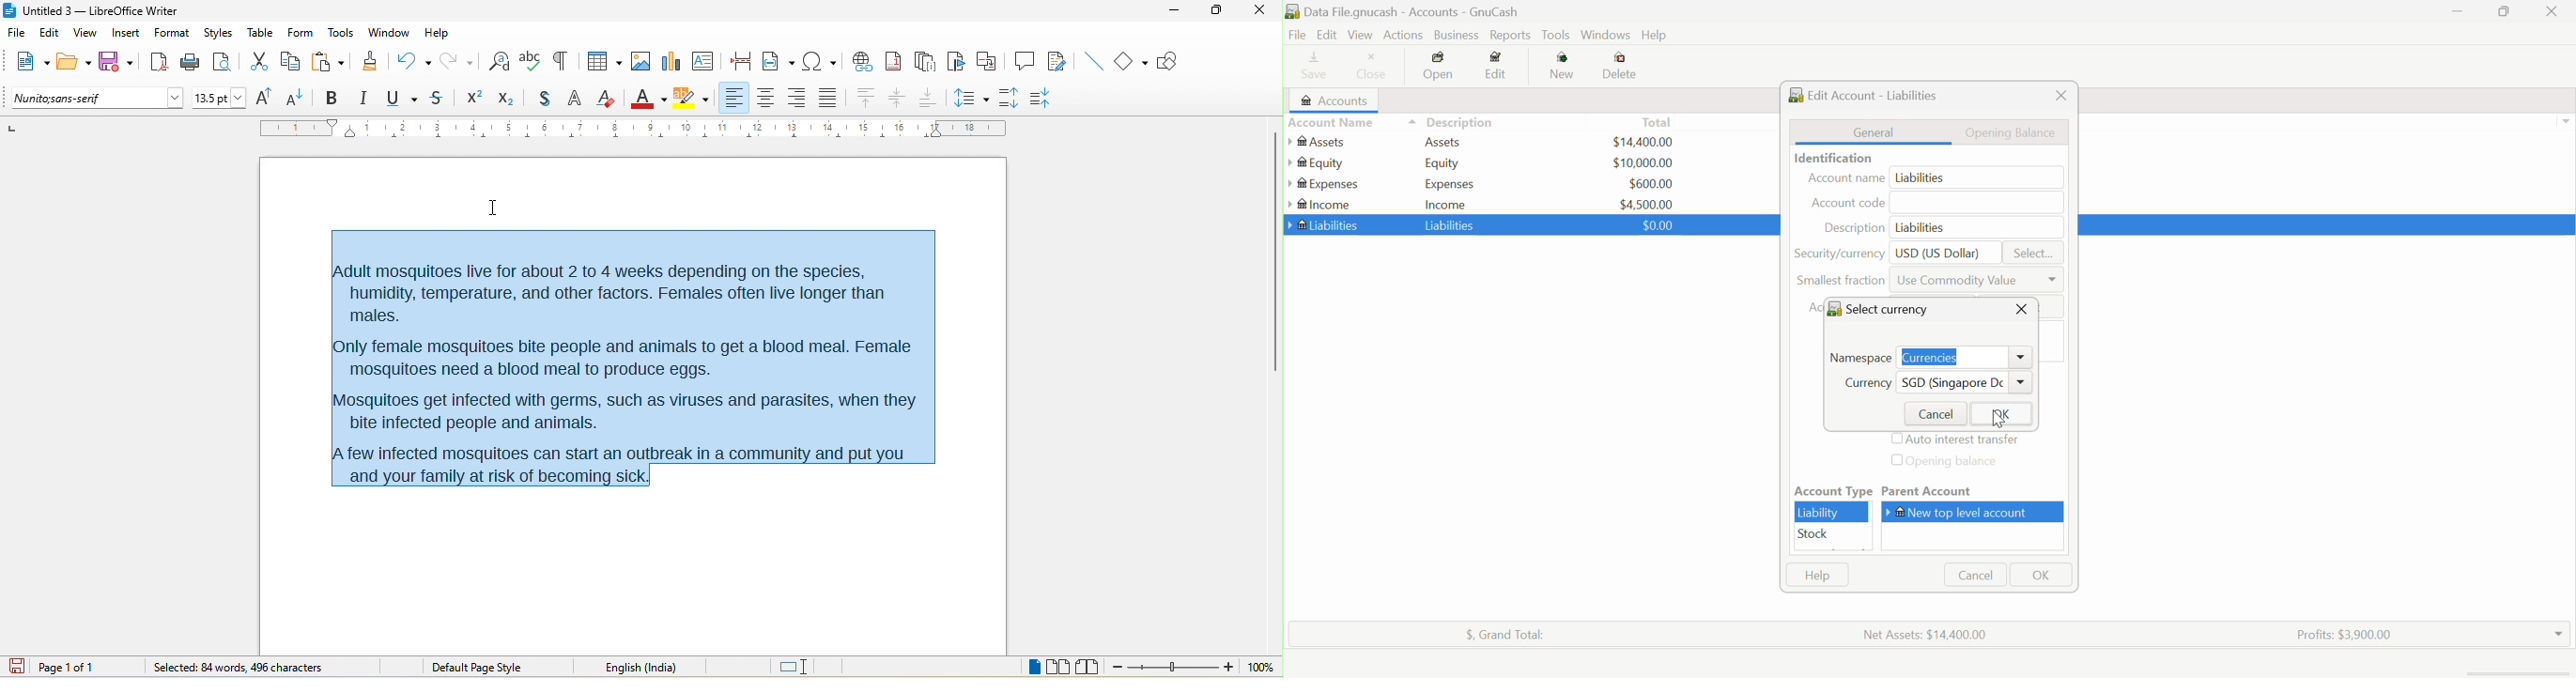 This screenshot has width=2576, height=700. Describe the element at coordinates (259, 63) in the screenshot. I see `cut` at that location.